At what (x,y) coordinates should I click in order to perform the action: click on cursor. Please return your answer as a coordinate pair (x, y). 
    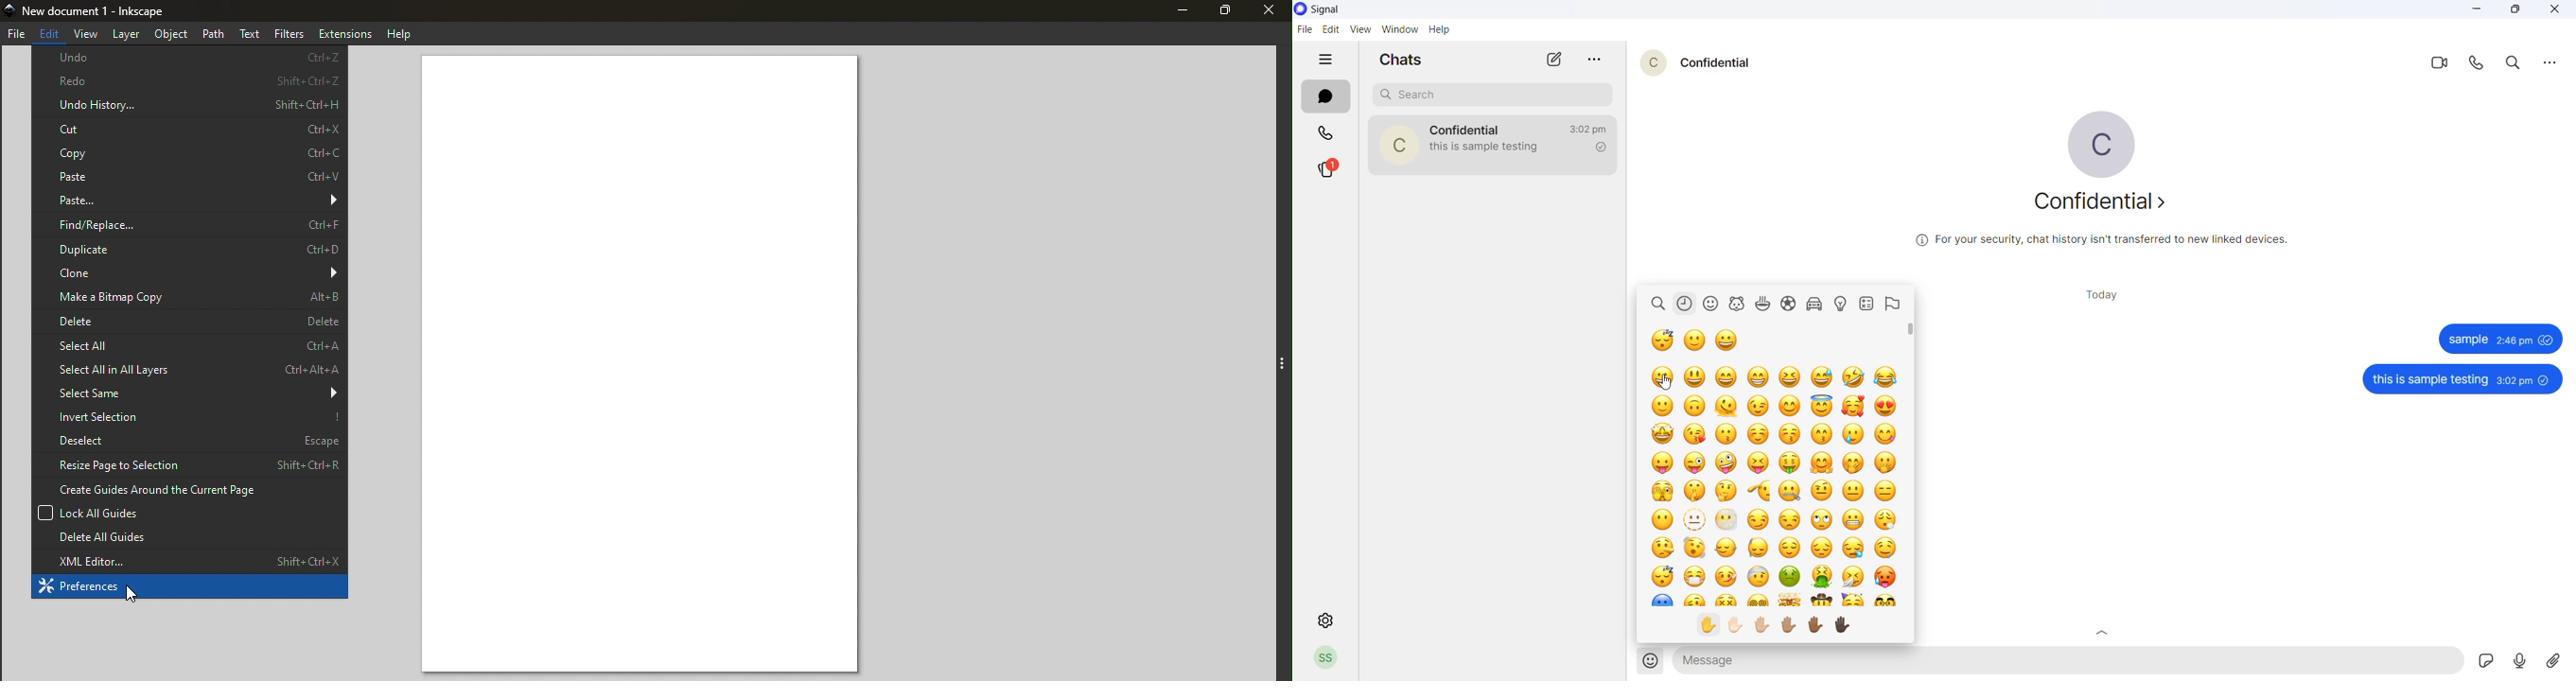
    Looking at the image, I should click on (136, 596).